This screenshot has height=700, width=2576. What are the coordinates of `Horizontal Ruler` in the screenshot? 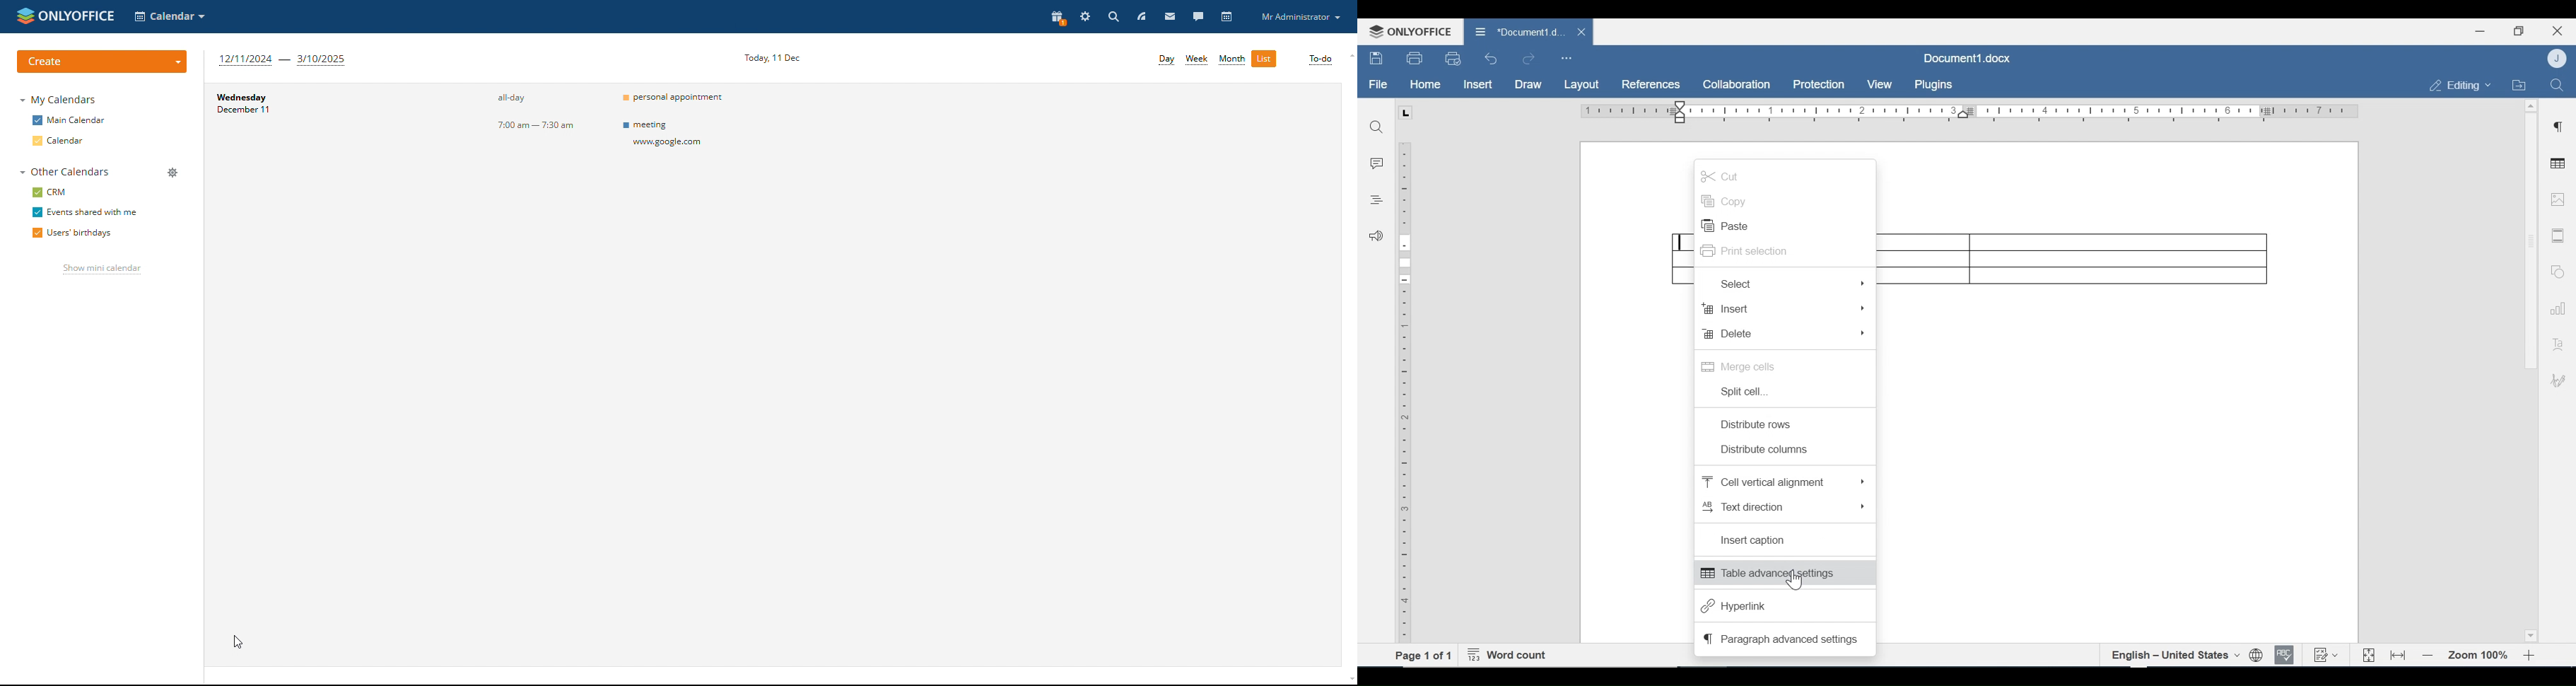 It's located at (1969, 112).